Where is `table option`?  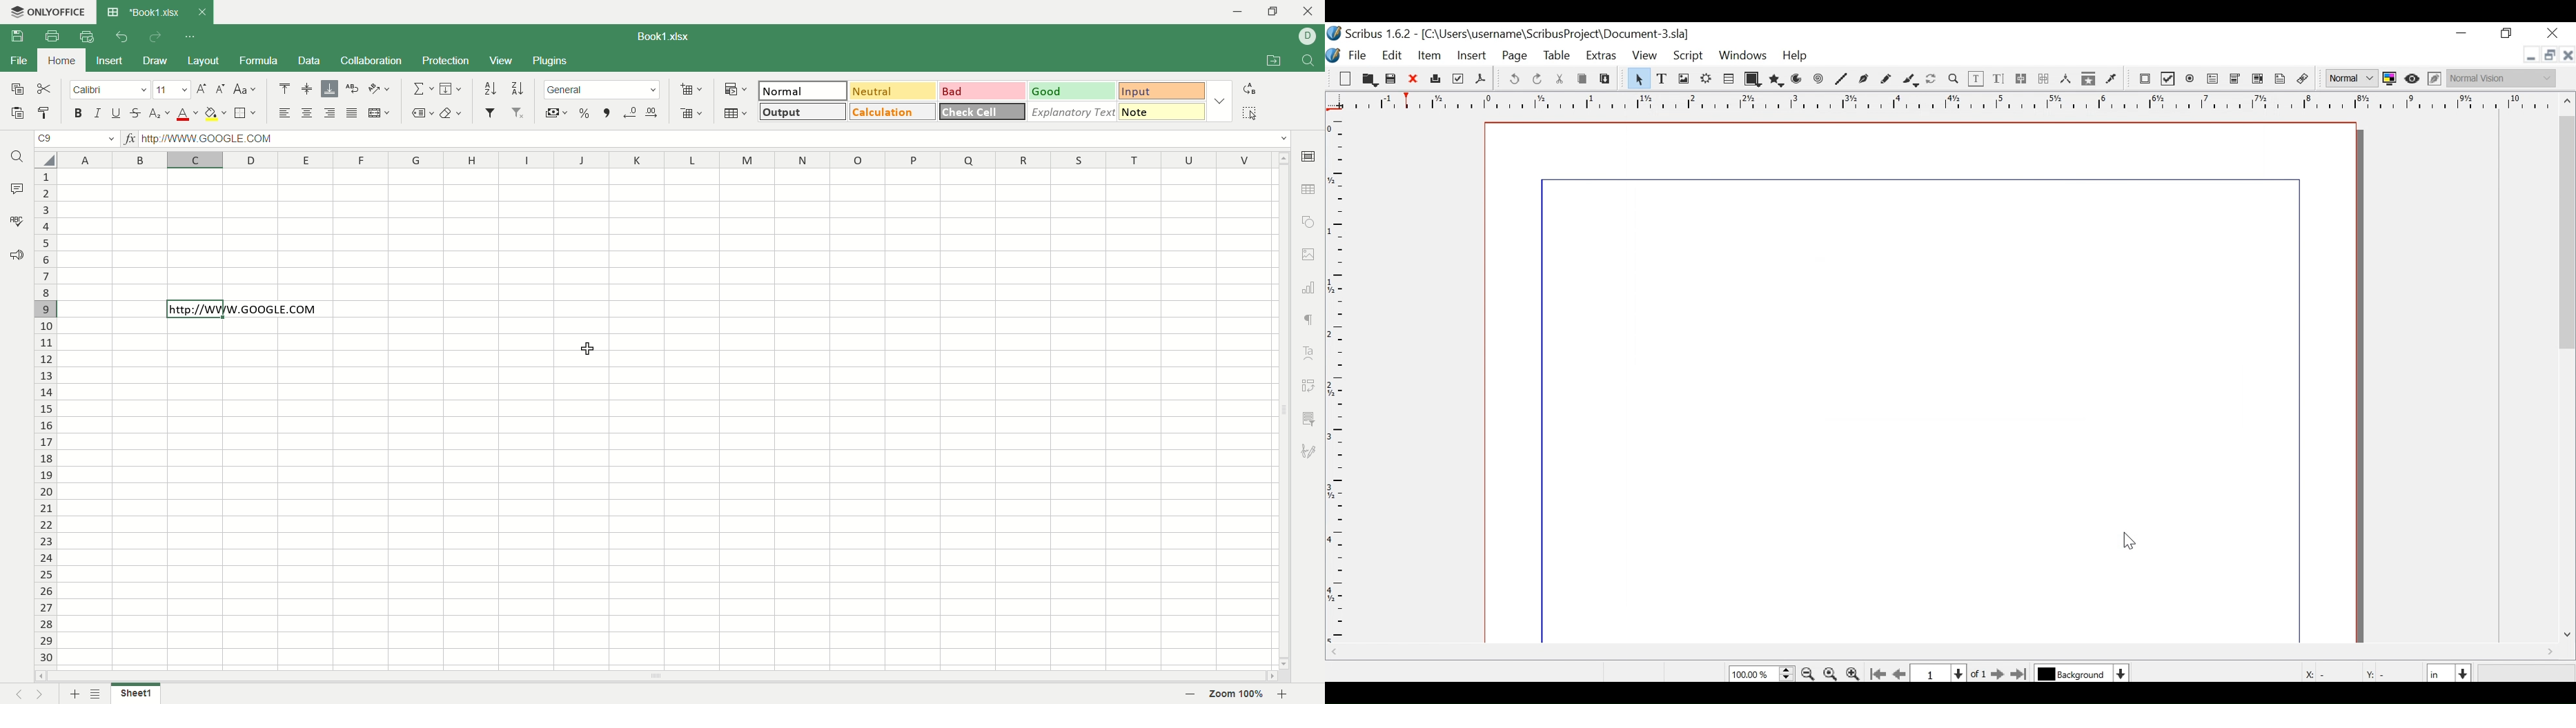
table option is located at coordinates (1308, 189).